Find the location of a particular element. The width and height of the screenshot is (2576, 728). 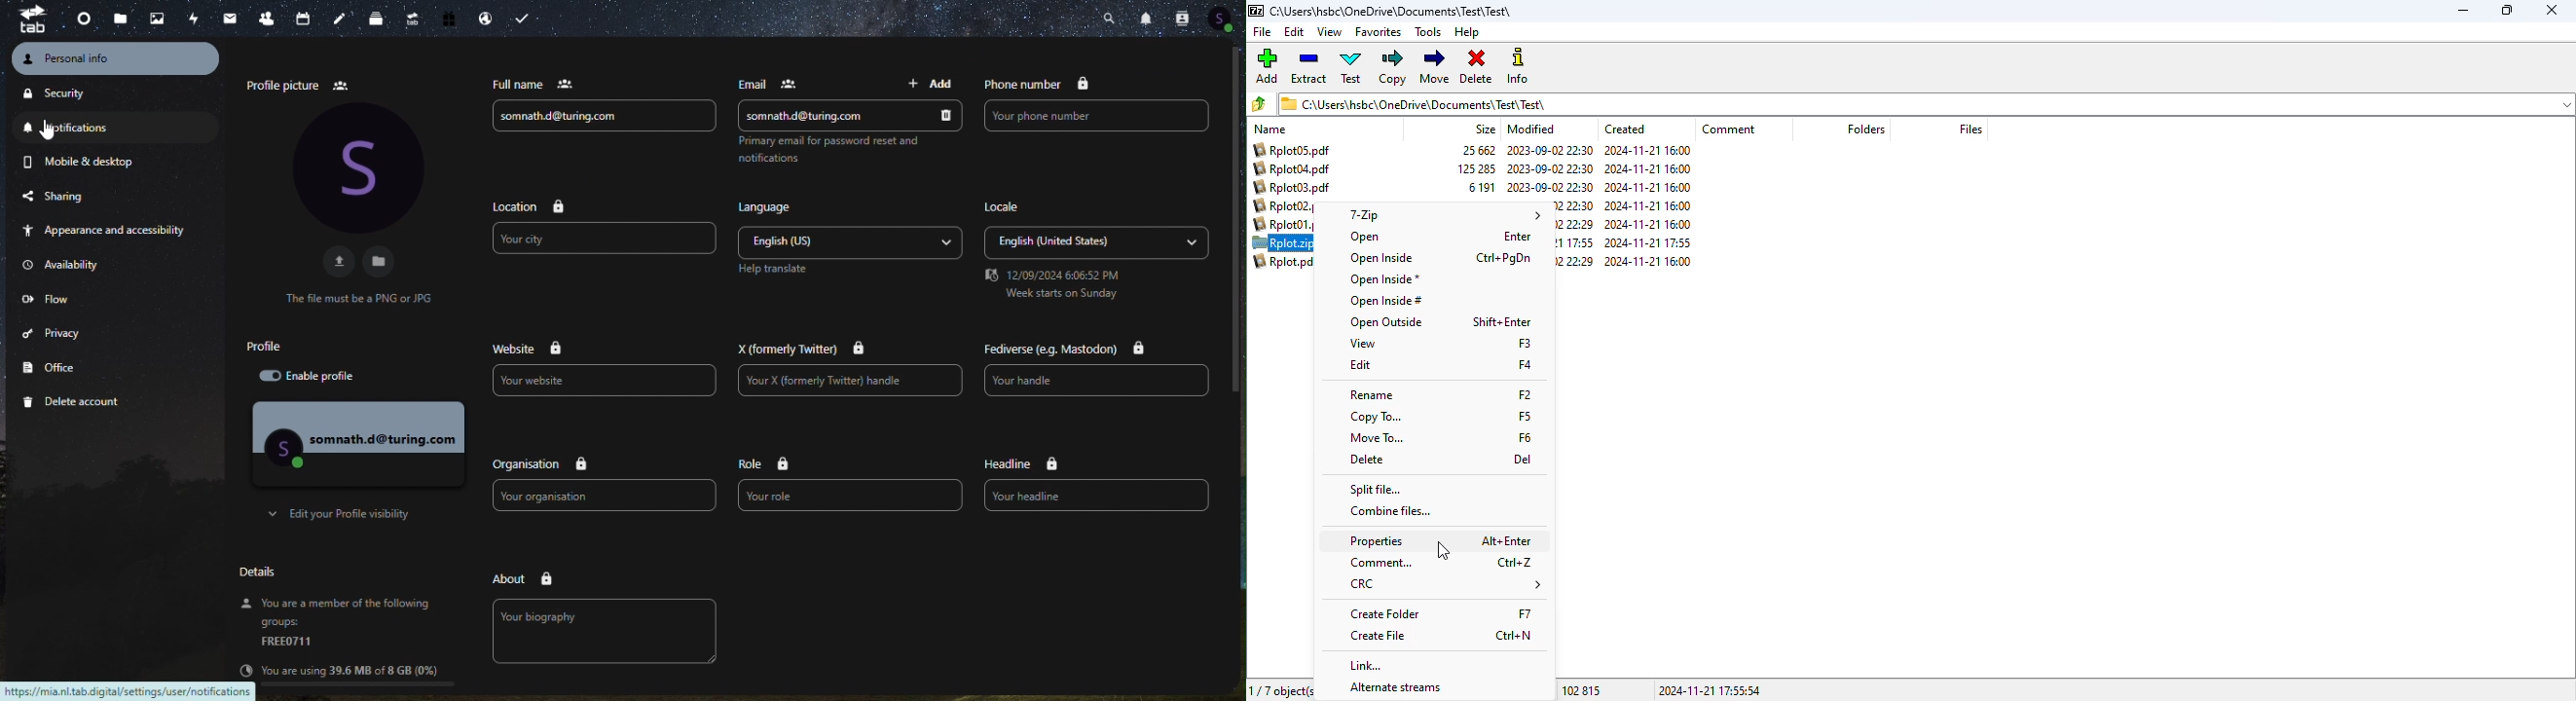

browse folders is located at coordinates (1260, 103).